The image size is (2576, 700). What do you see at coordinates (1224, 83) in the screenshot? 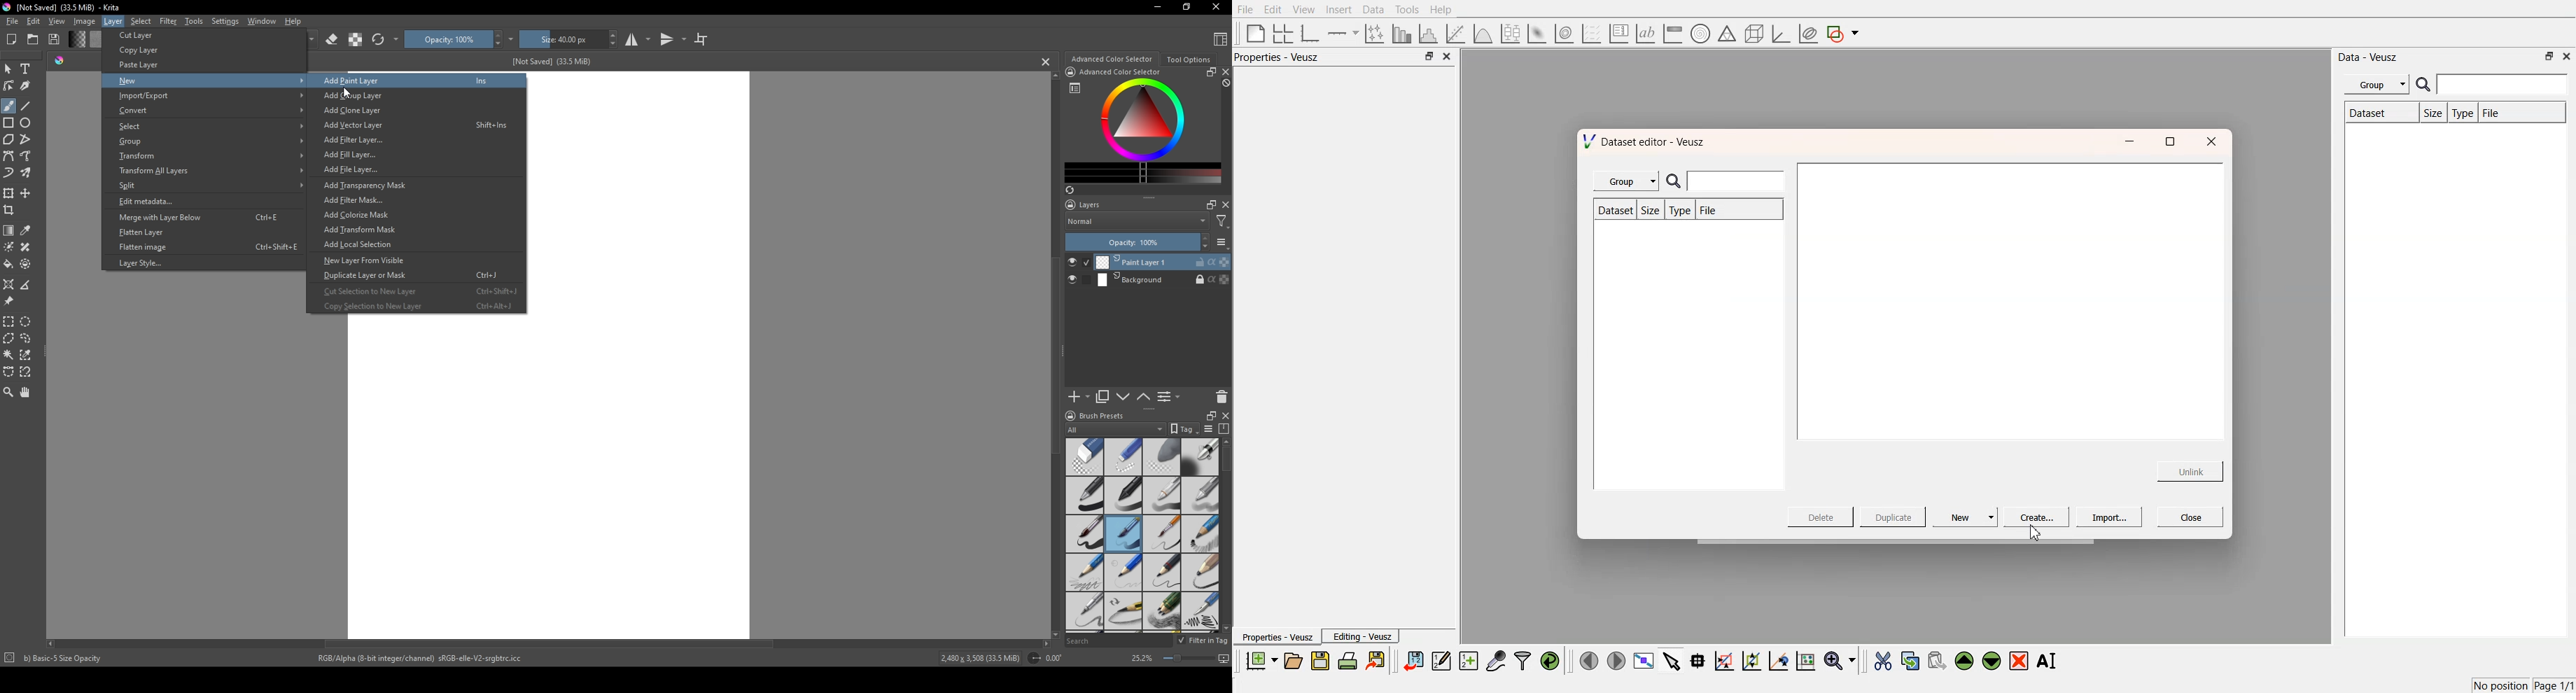
I see `block` at bounding box center [1224, 83].